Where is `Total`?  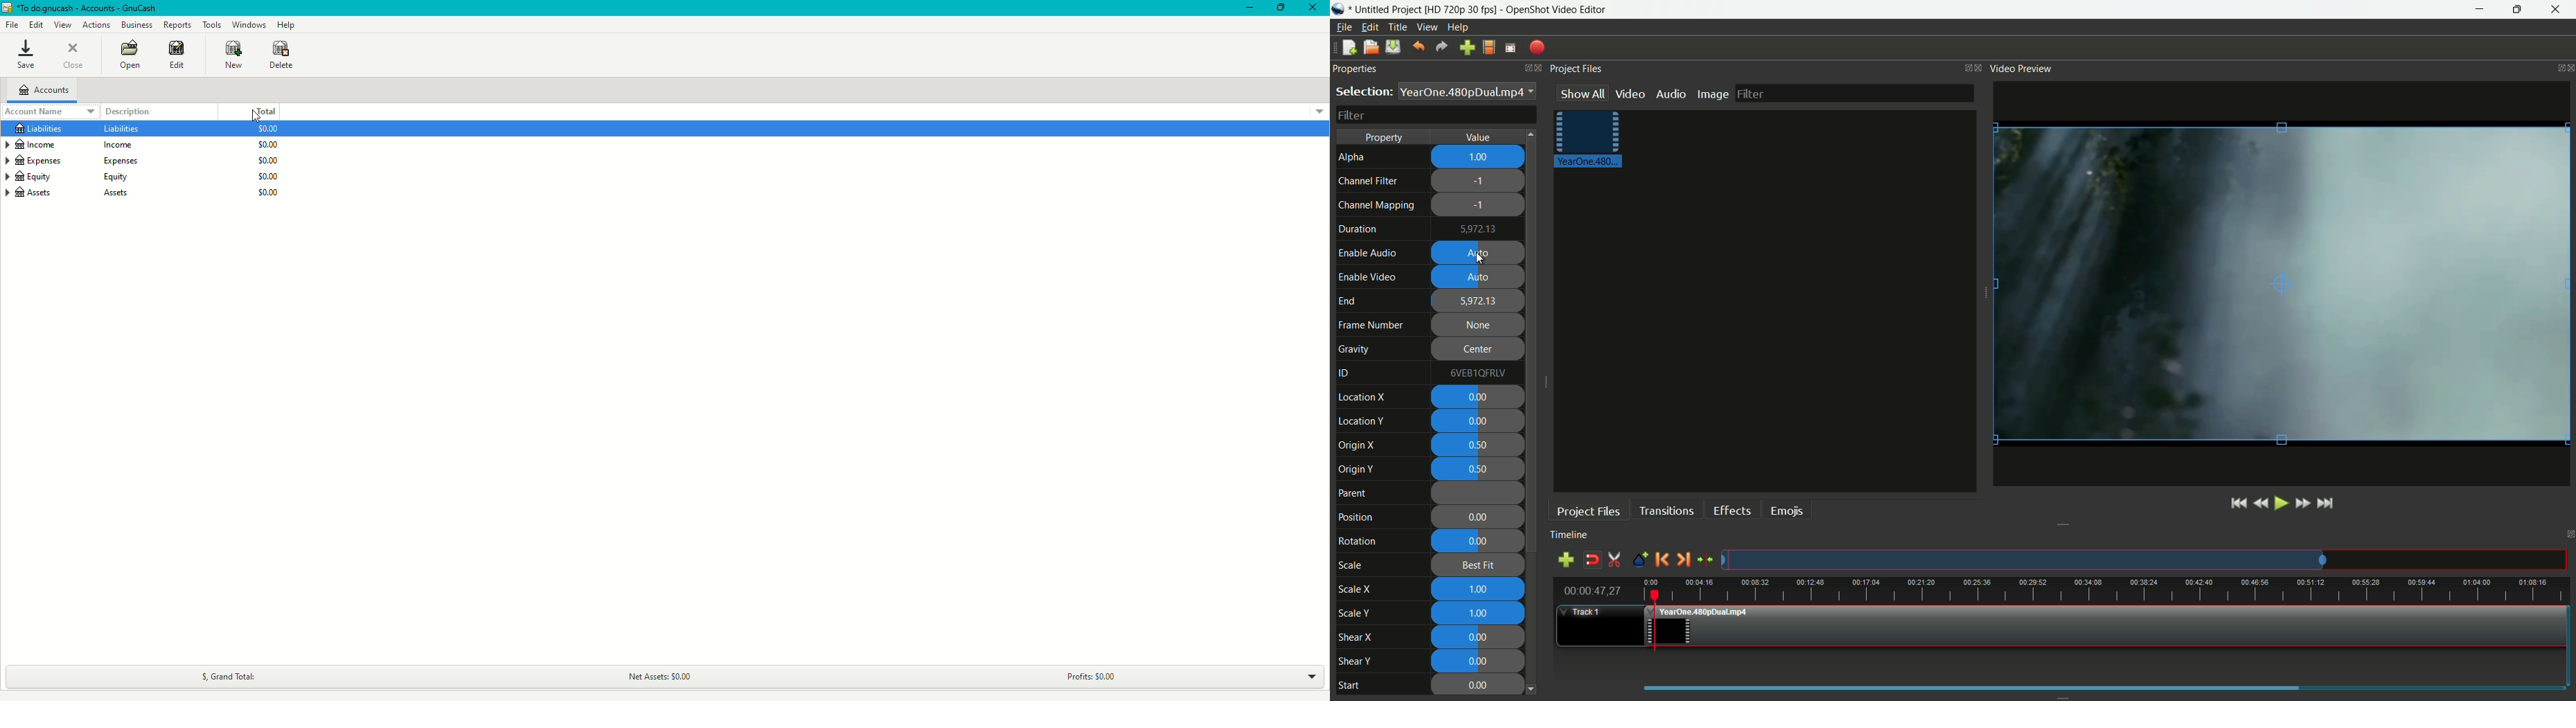 Total is located at coordinates (265, 110).